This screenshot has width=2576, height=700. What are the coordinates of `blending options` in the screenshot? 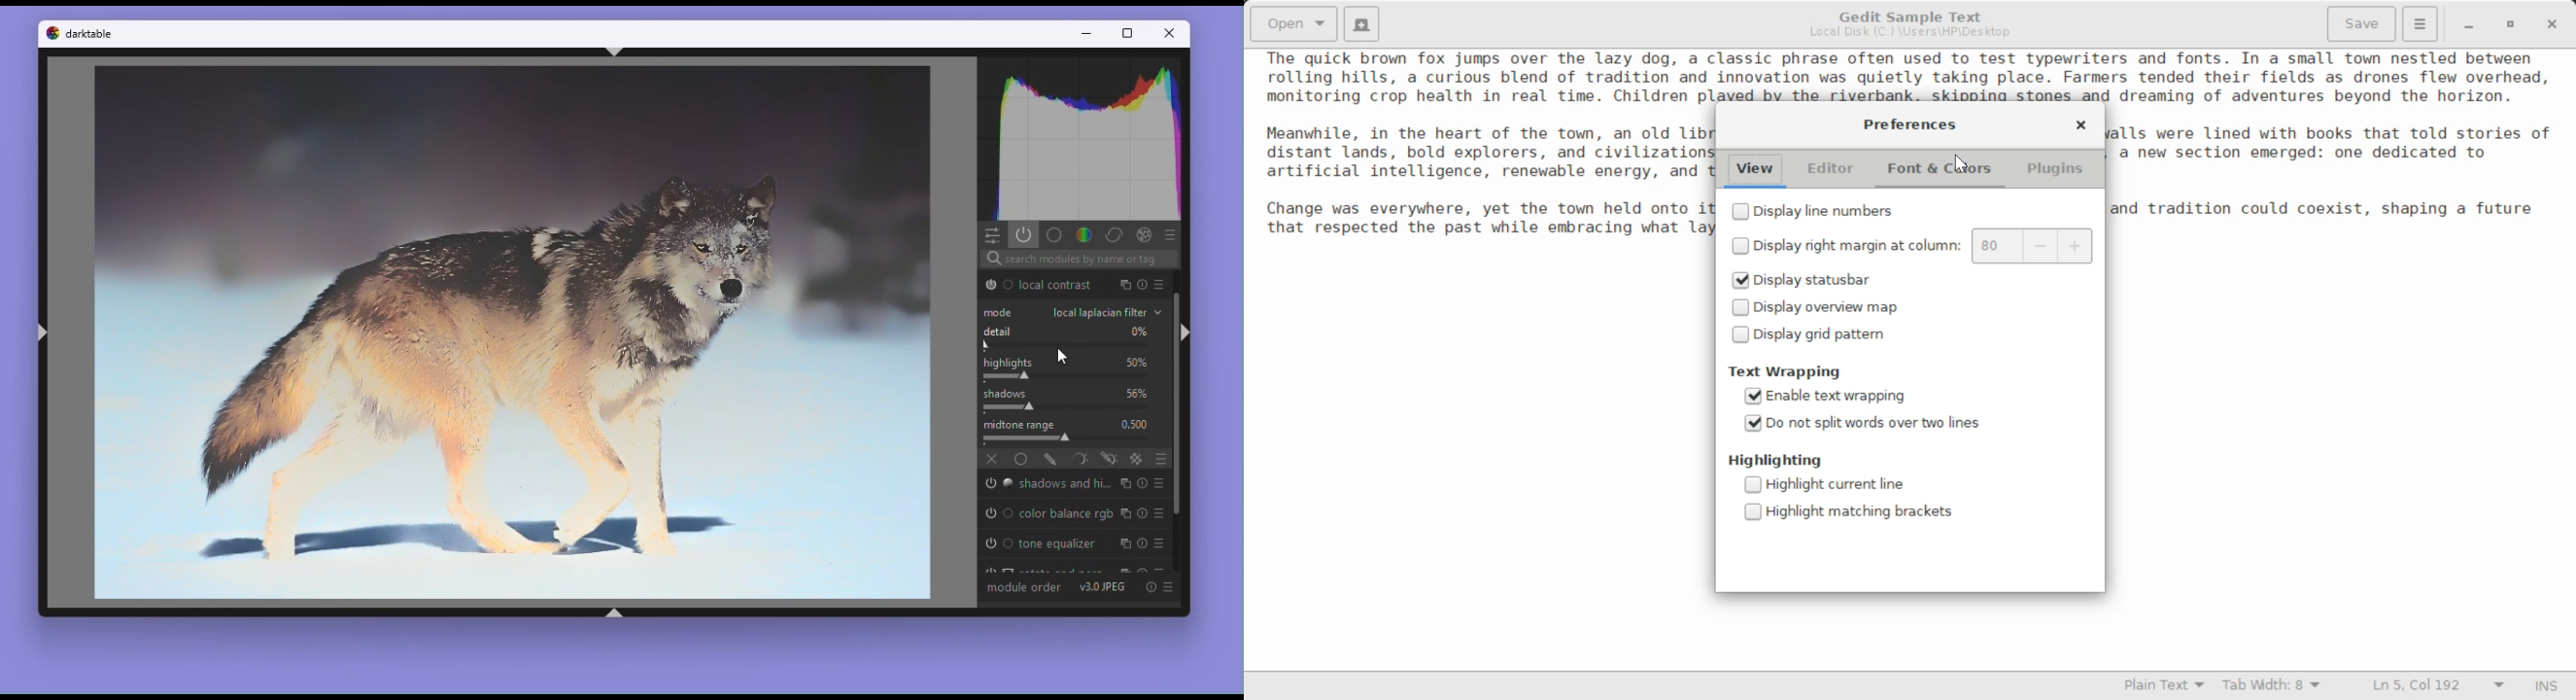 It's located at (1162, 461).